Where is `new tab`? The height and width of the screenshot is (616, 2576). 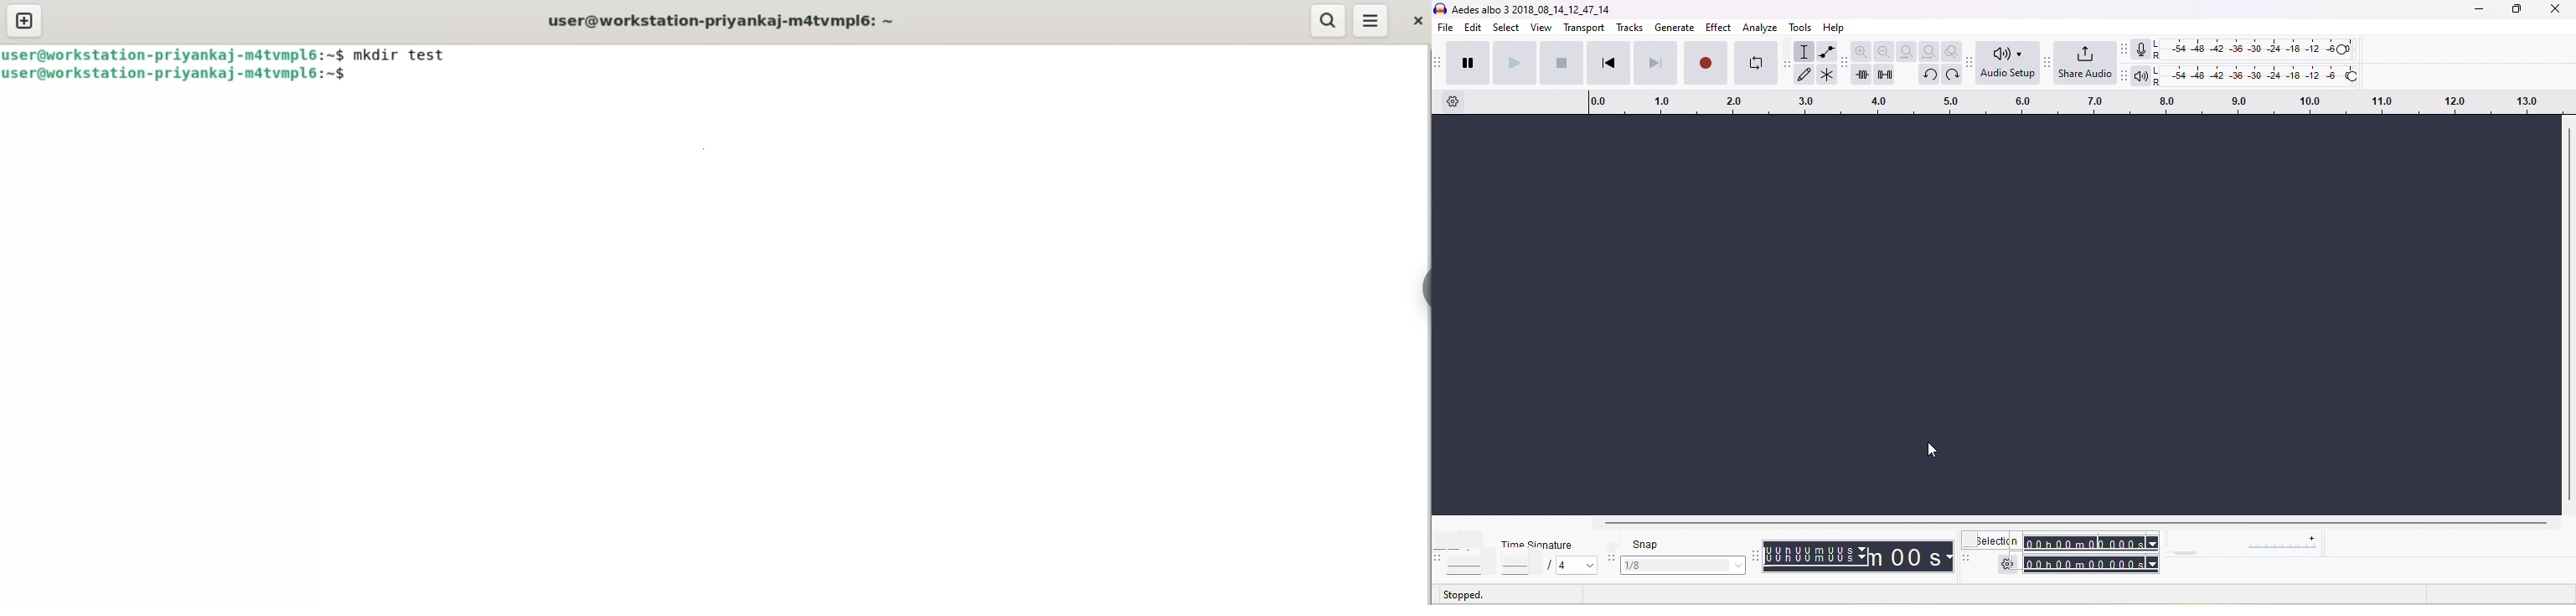
new tab is located at coordinates (24, 22).